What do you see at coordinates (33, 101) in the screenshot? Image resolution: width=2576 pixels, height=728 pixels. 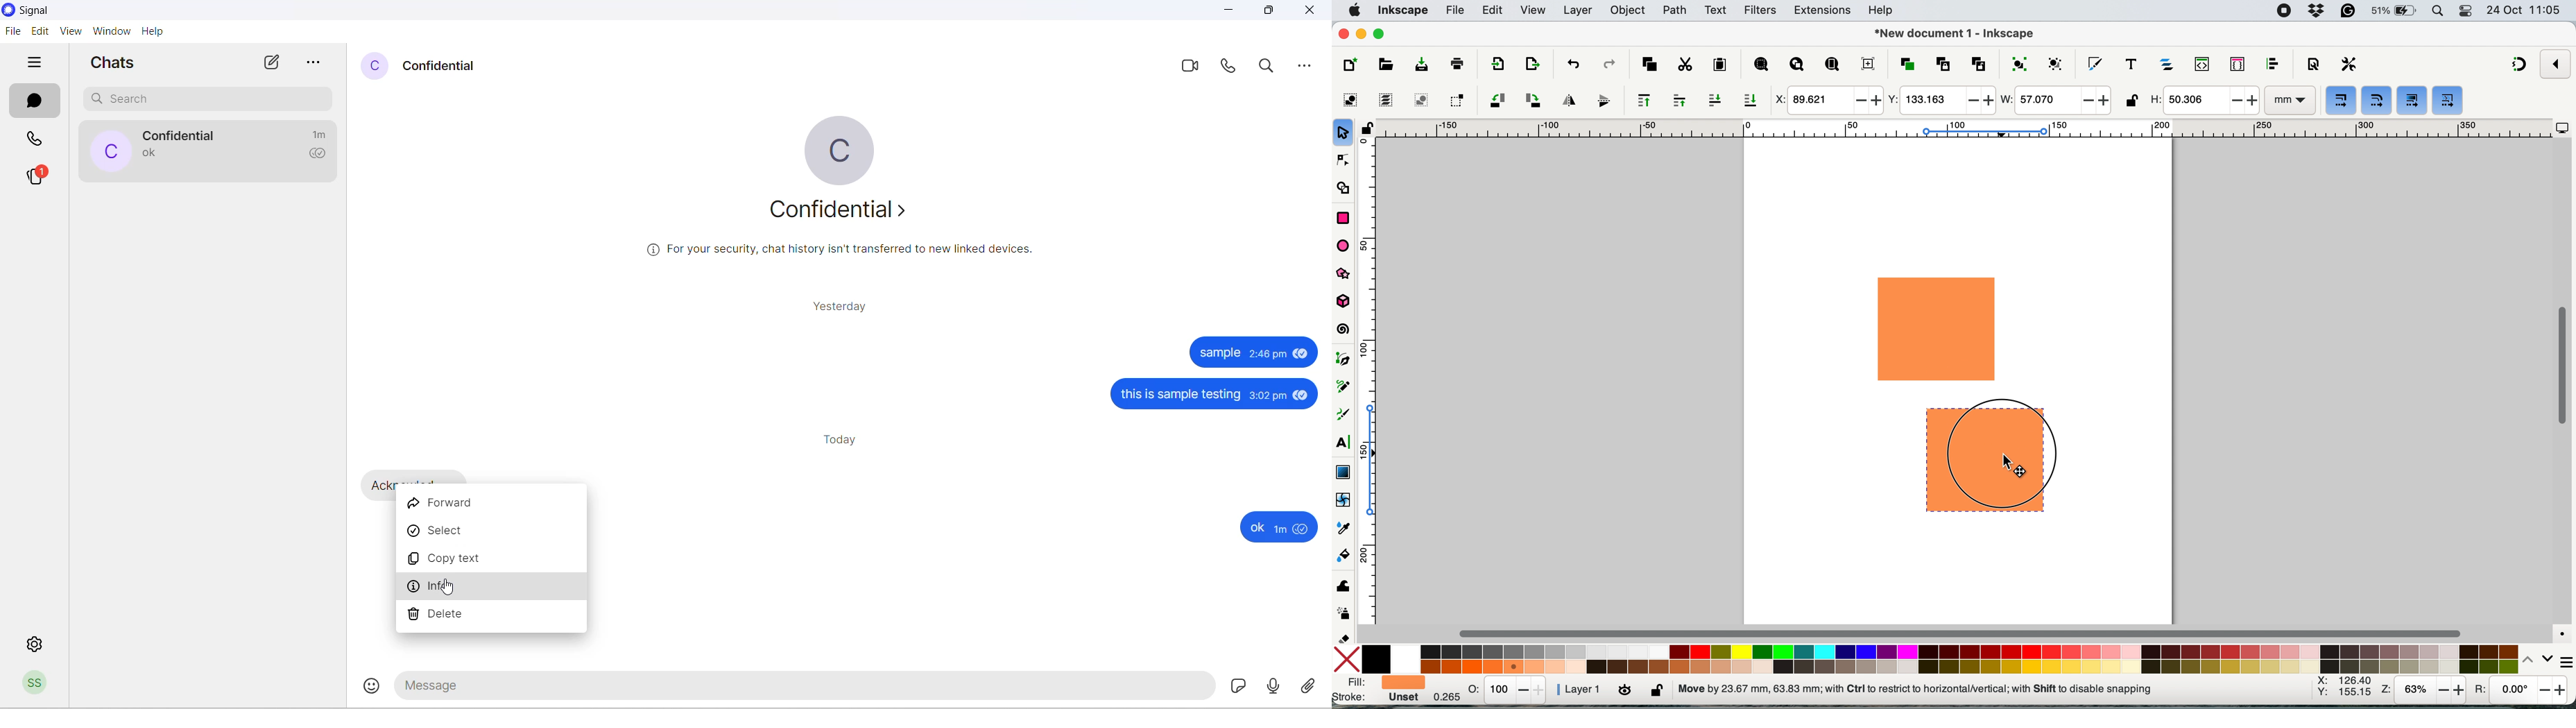 I see `chats` at bounding box center [33, 101].